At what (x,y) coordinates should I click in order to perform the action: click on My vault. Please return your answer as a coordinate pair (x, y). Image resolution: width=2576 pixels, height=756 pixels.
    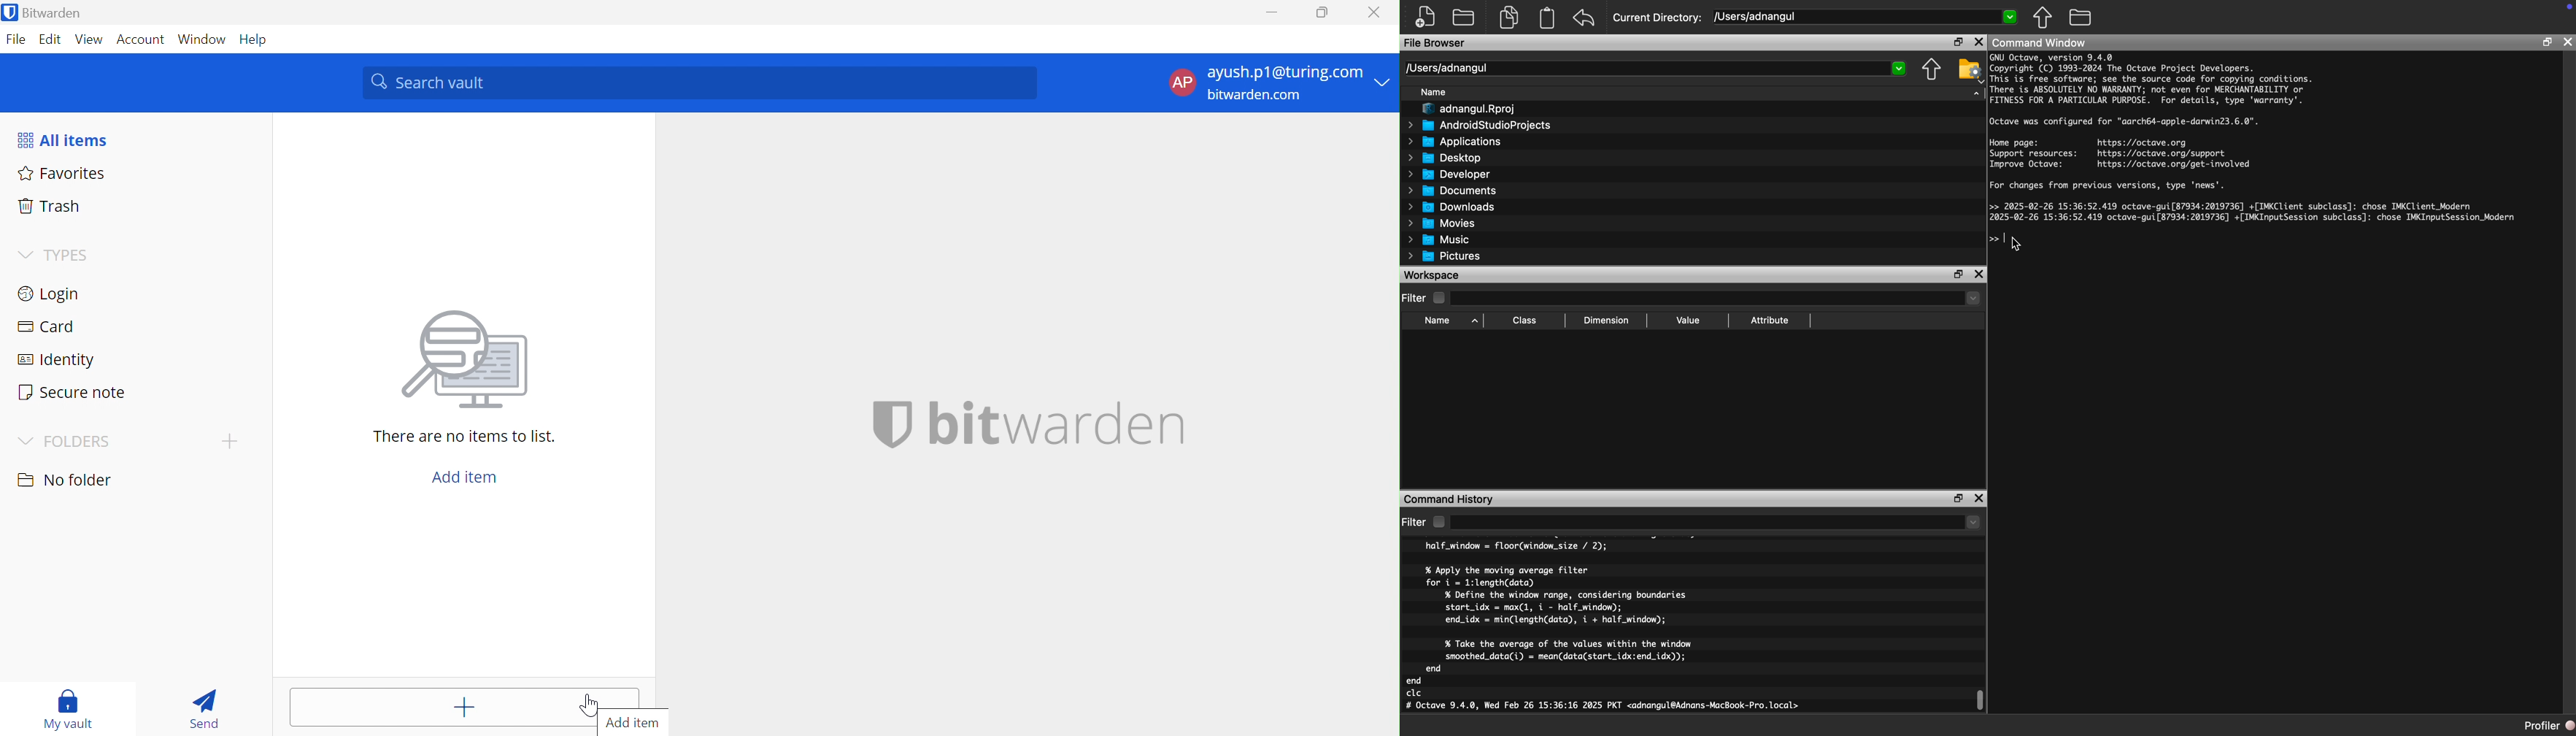
    Looking at the image, I should click on (71, 708).